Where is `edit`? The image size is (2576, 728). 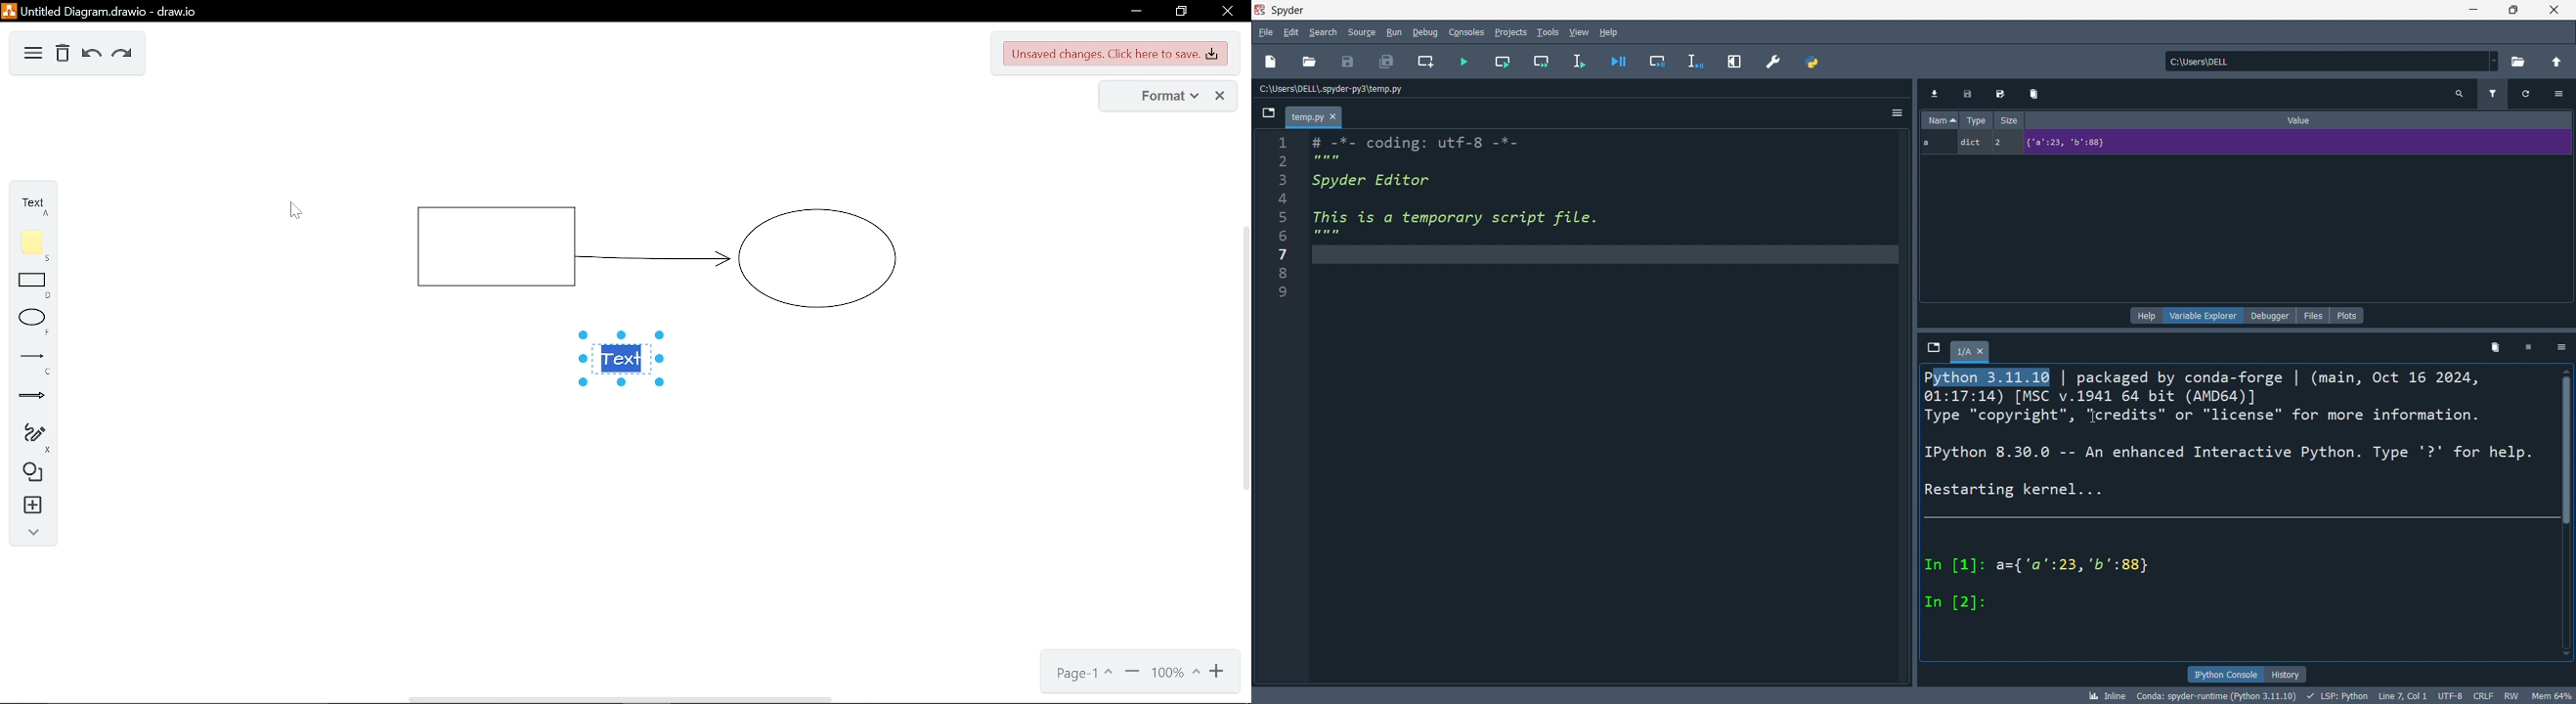
edit is located at coordinates (1291, 32).